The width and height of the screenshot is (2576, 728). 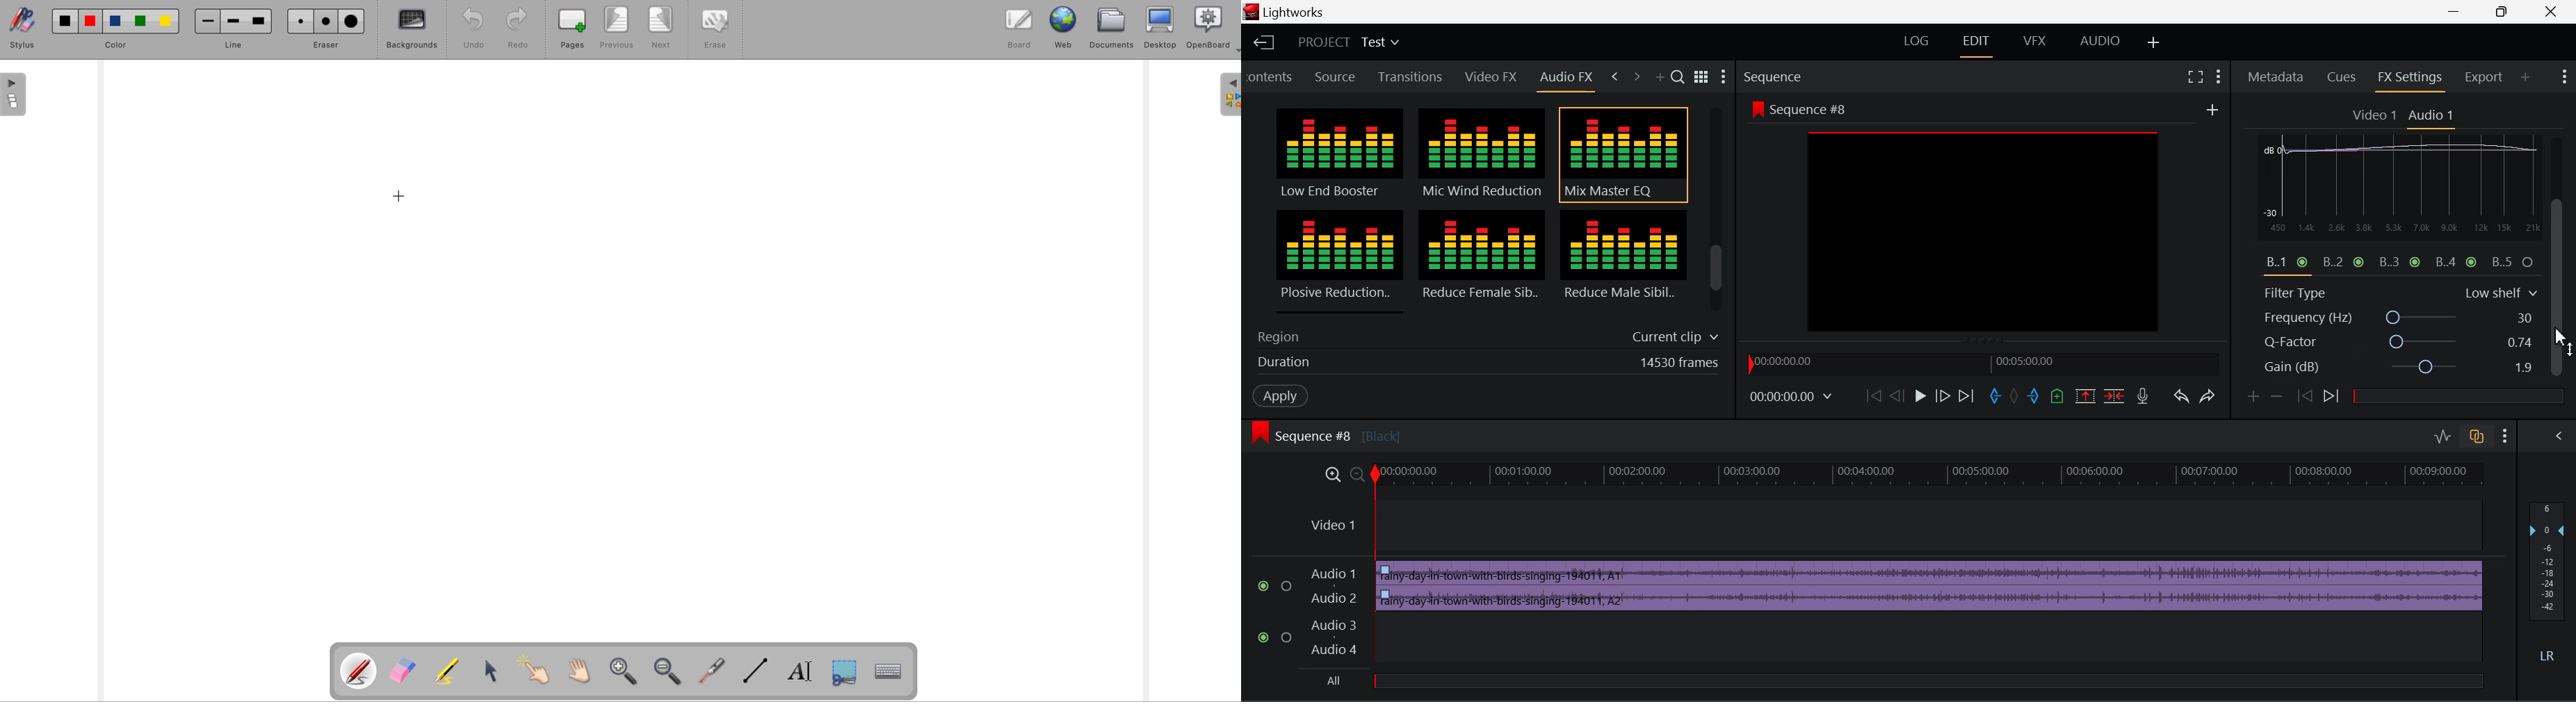 I want to click on Project Timeline Navigator, so click(x=1981, y=363).